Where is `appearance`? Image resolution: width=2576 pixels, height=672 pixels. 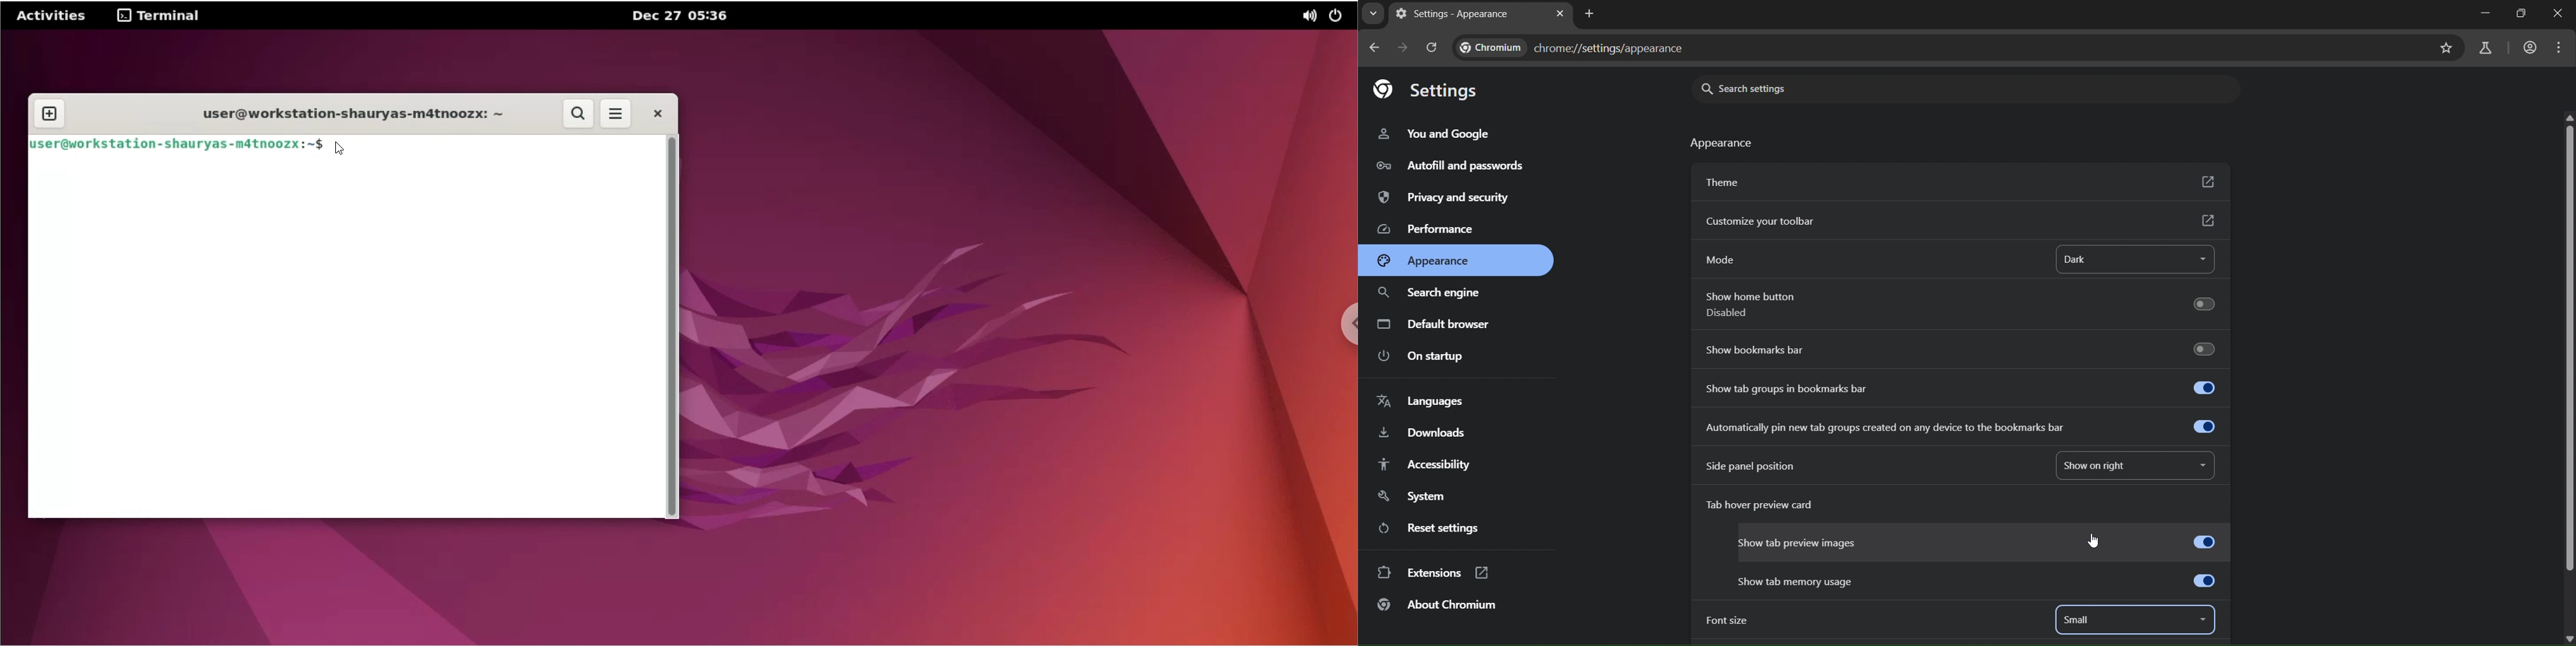
appearance is located at coordinates (1435, 260).